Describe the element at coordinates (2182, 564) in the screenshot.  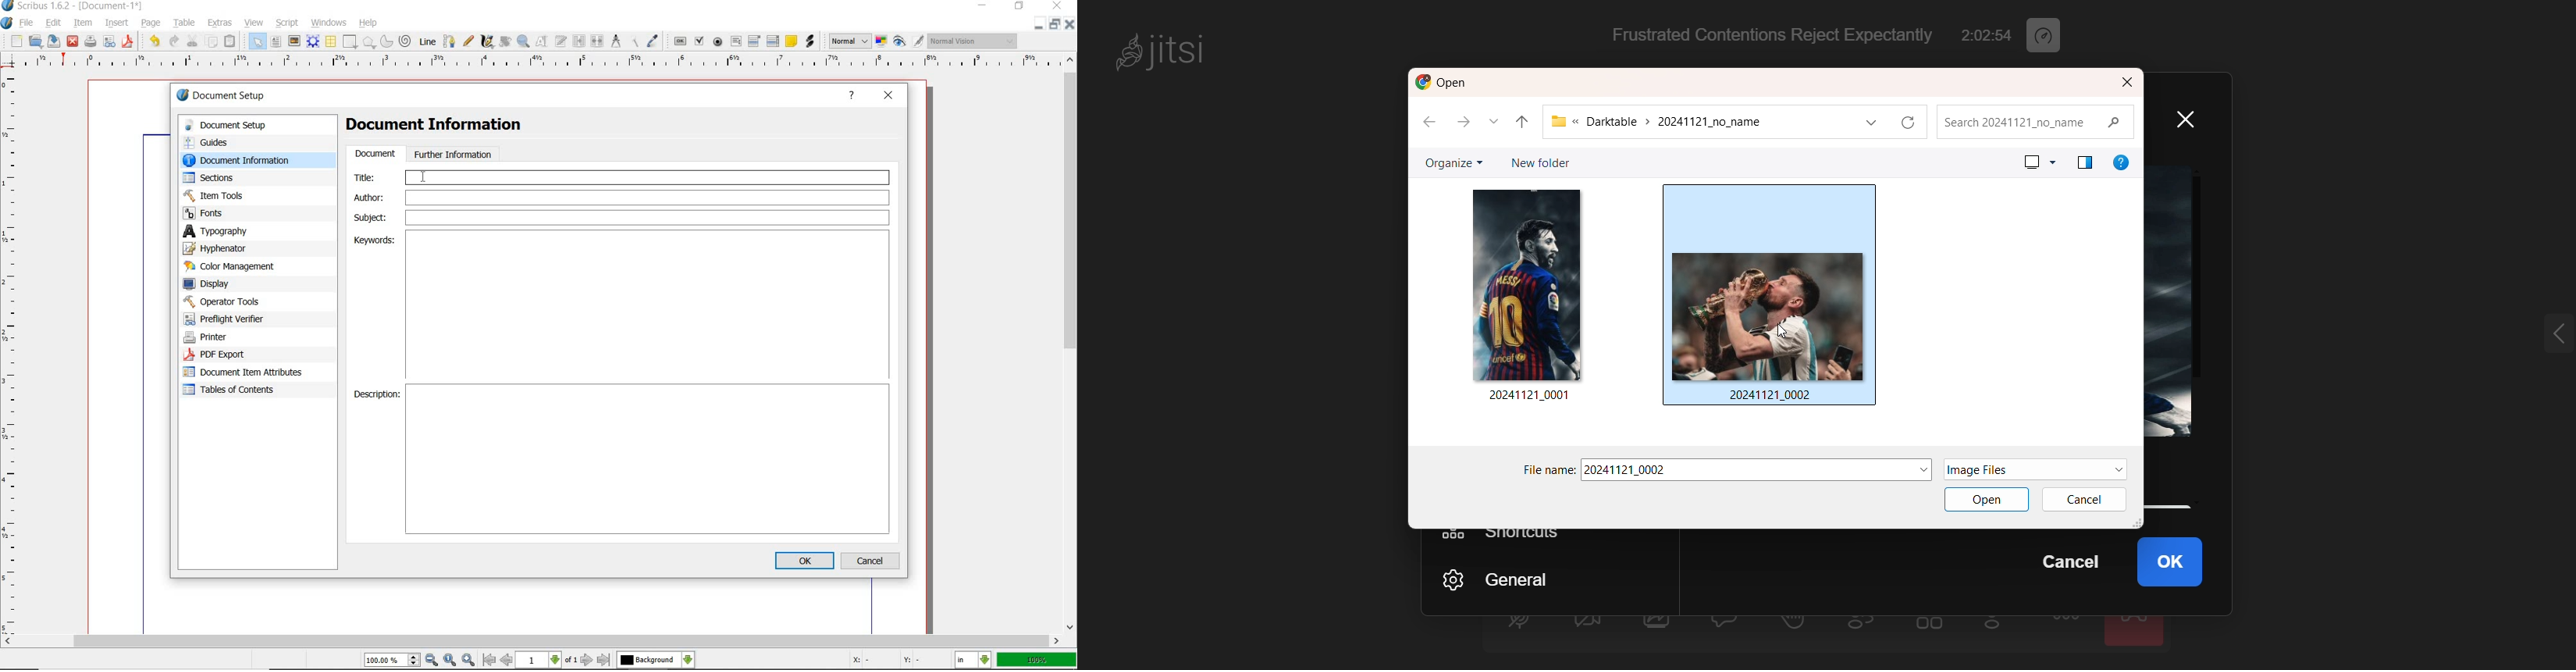
I see `ok` at that location.